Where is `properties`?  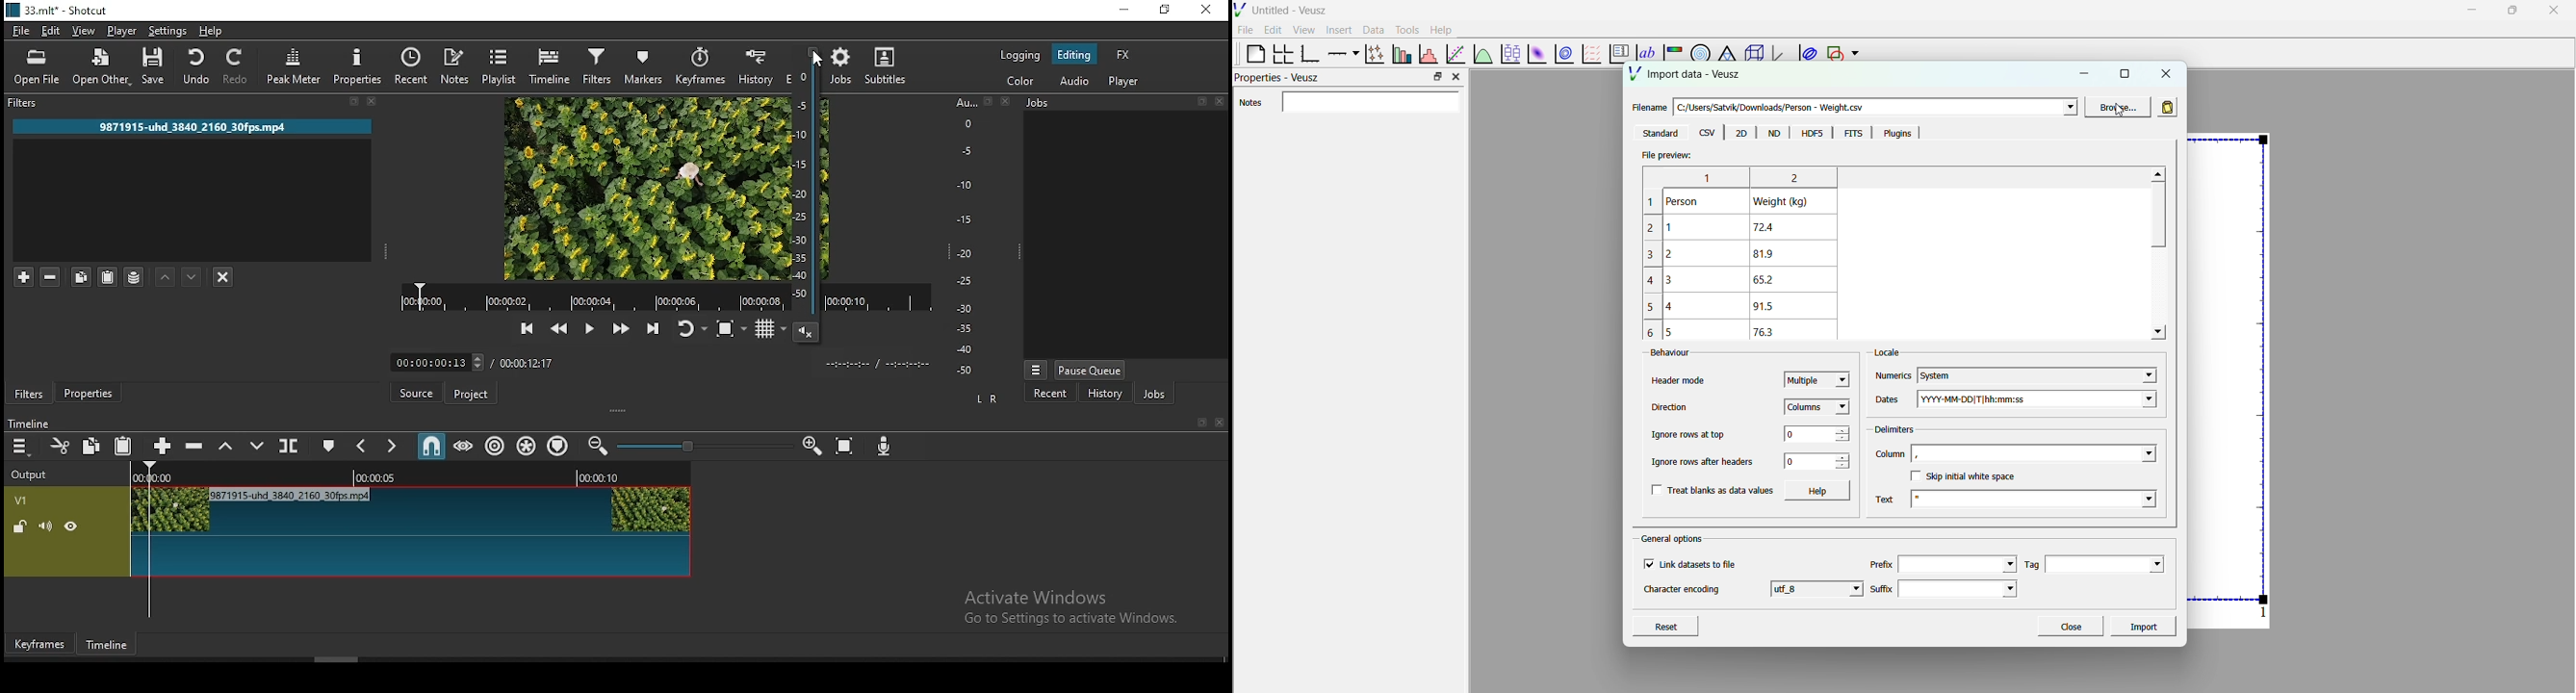
properties is located at coordinates (355, 64).